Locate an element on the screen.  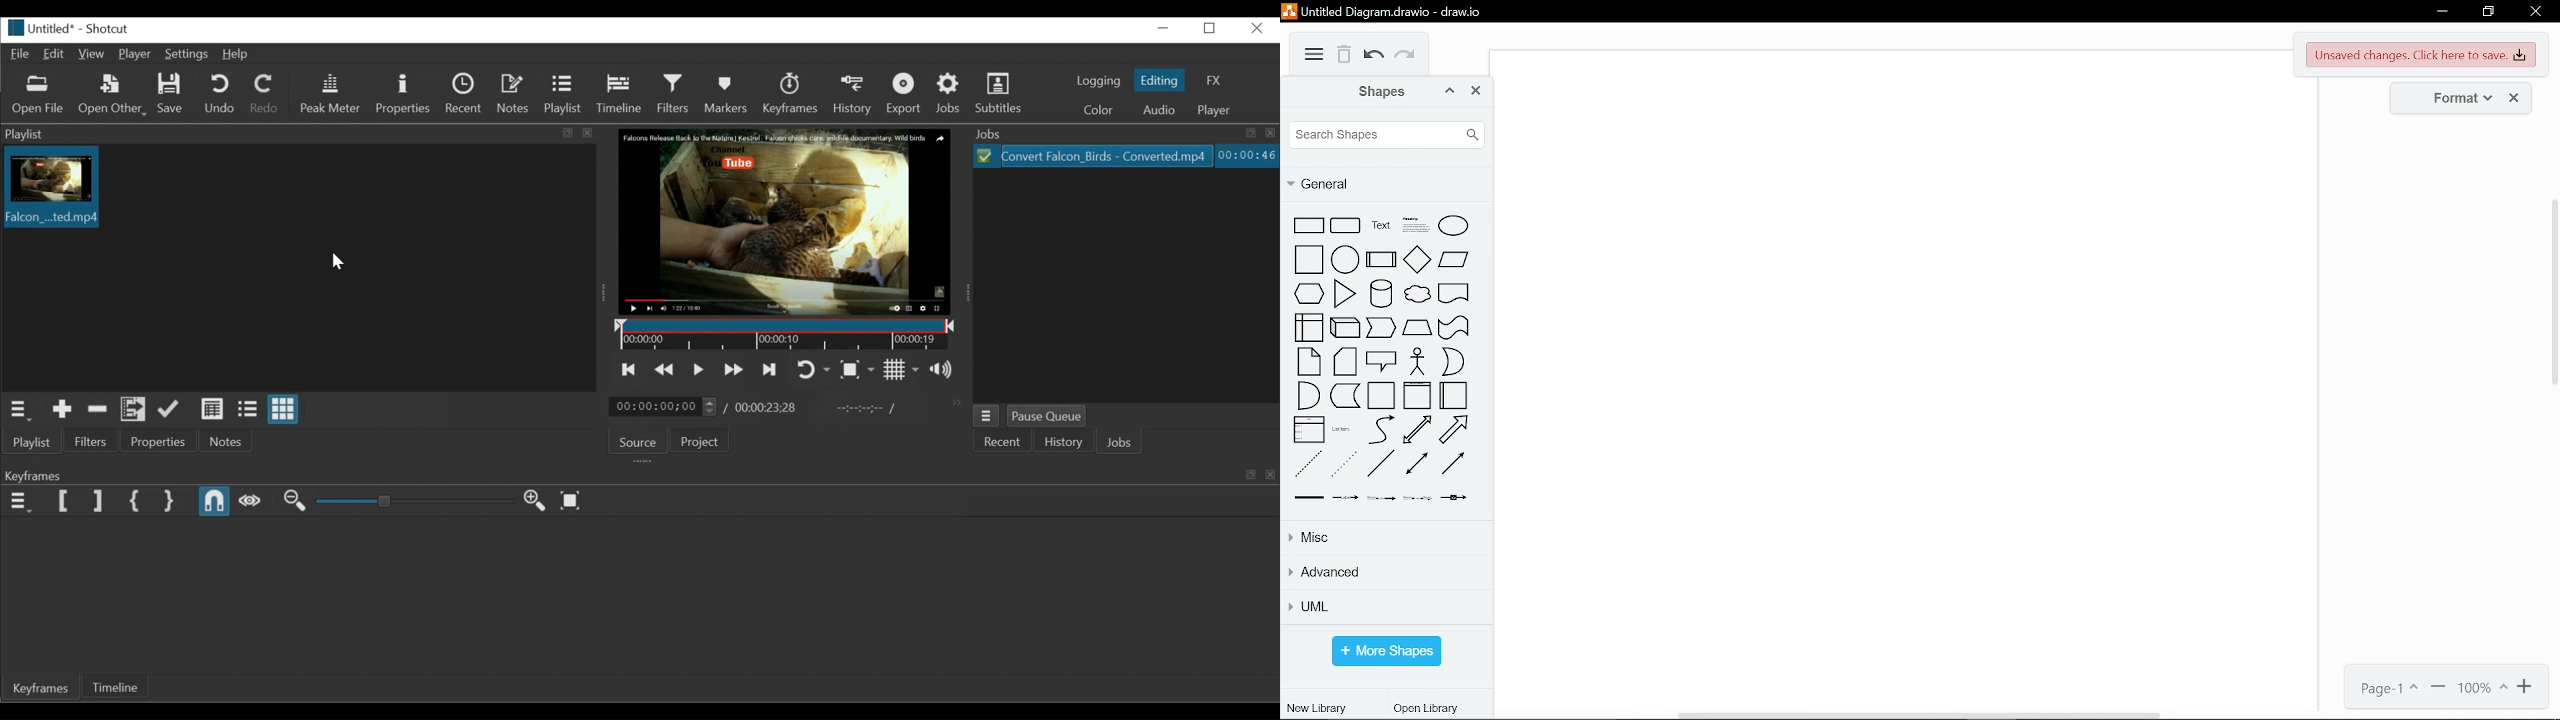
dashed line is located at coordinates (1307, 464).